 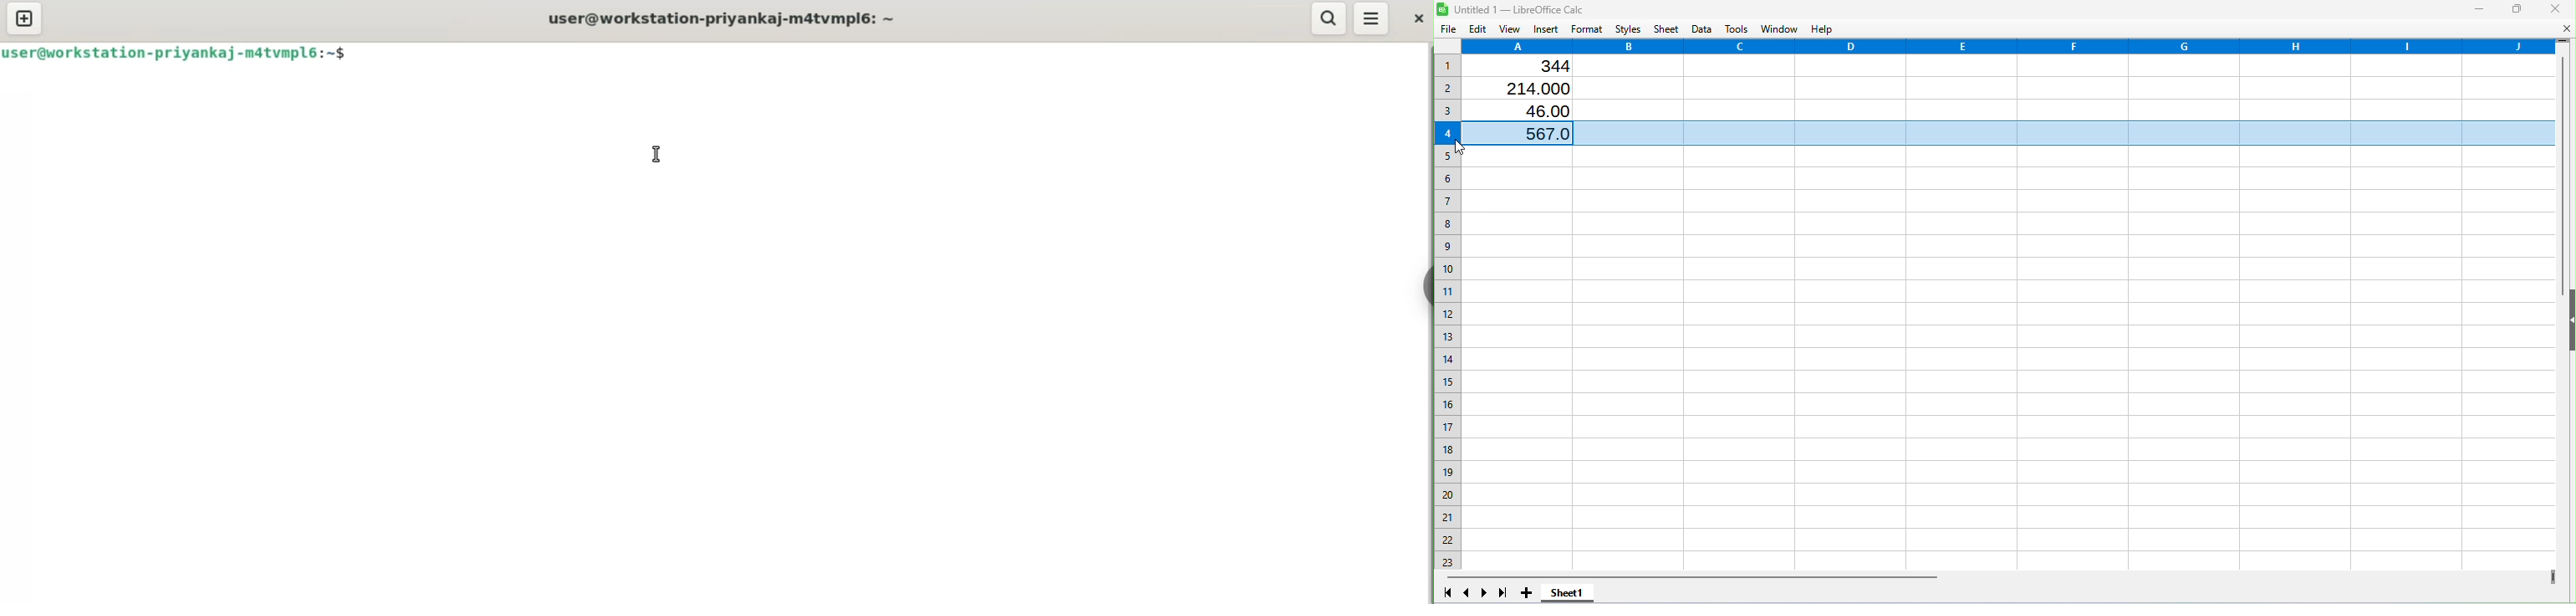 What do you see at coordinates (2008, 361) in the screenshot?
I see `Cells` at bounding box center [2008, 361].